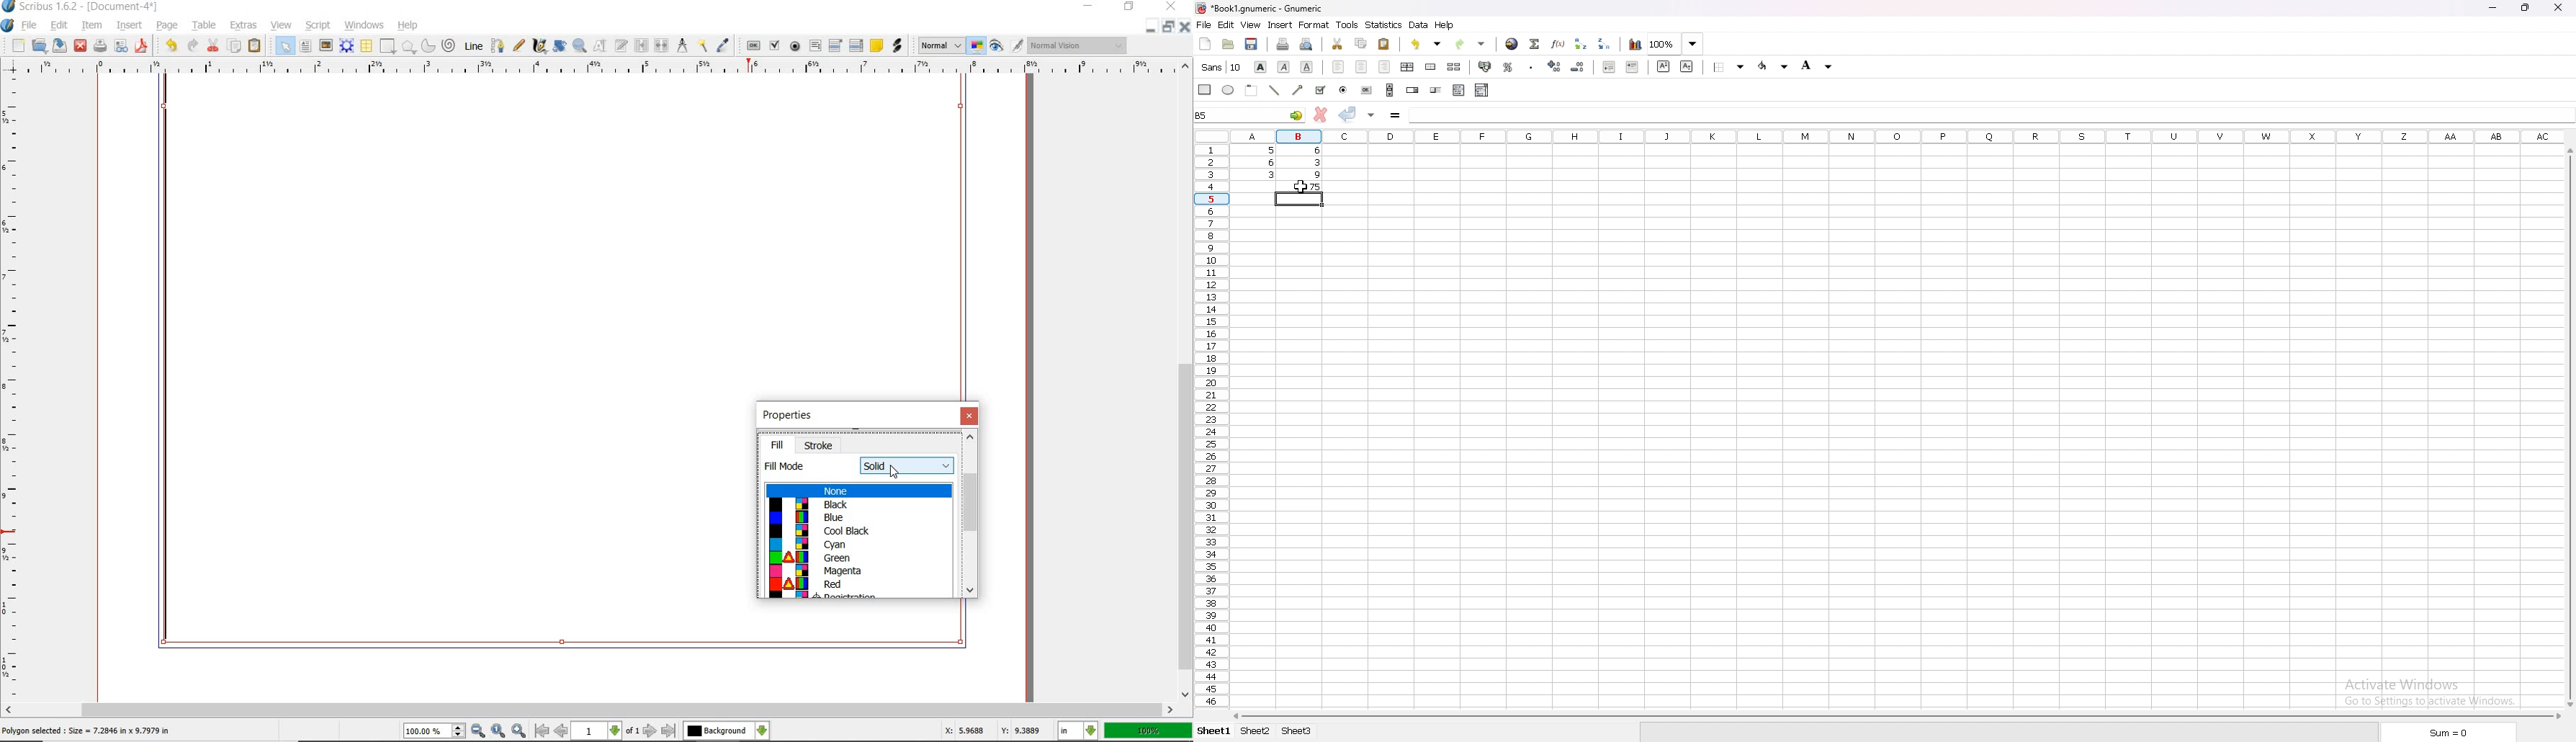  I want to click on ellipse, so click(1228, 89).